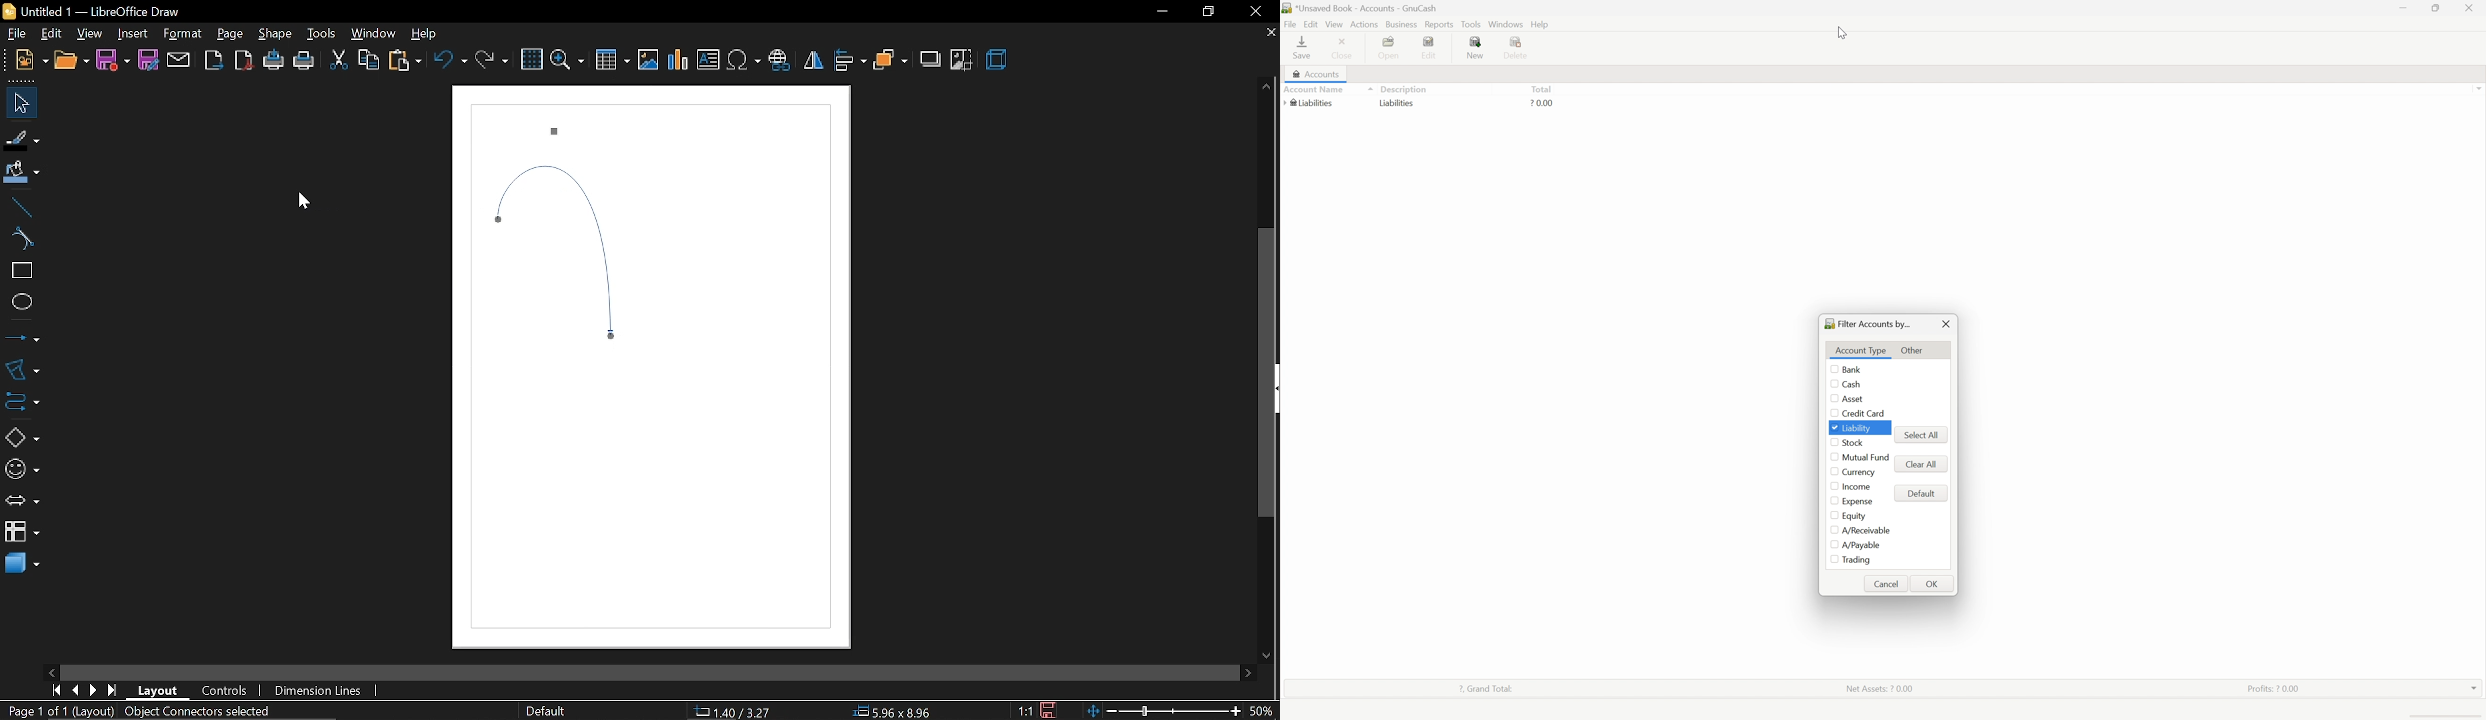 Image resolution: width=2492 pixels, height=728 pixels. Describe the element at coordinates (424, 33) in the screenshot. I see `help` at that location.